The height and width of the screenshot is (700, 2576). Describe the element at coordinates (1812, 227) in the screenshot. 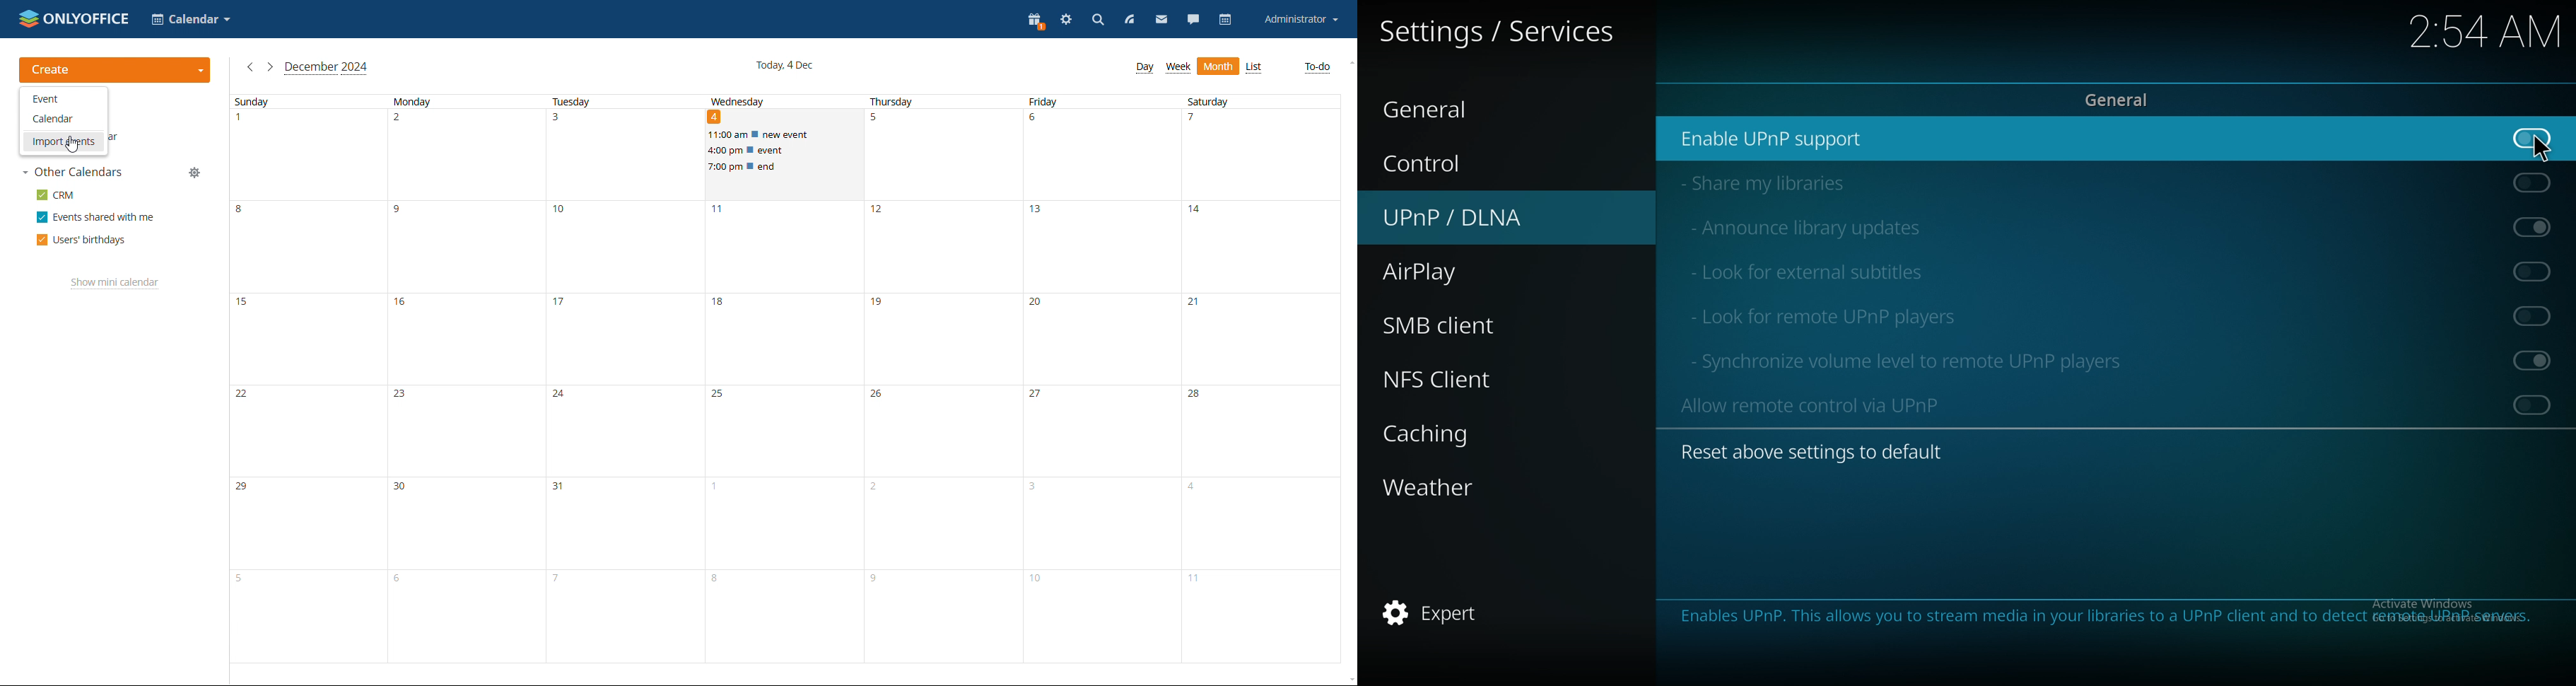

I see `announce library updates` at that location.